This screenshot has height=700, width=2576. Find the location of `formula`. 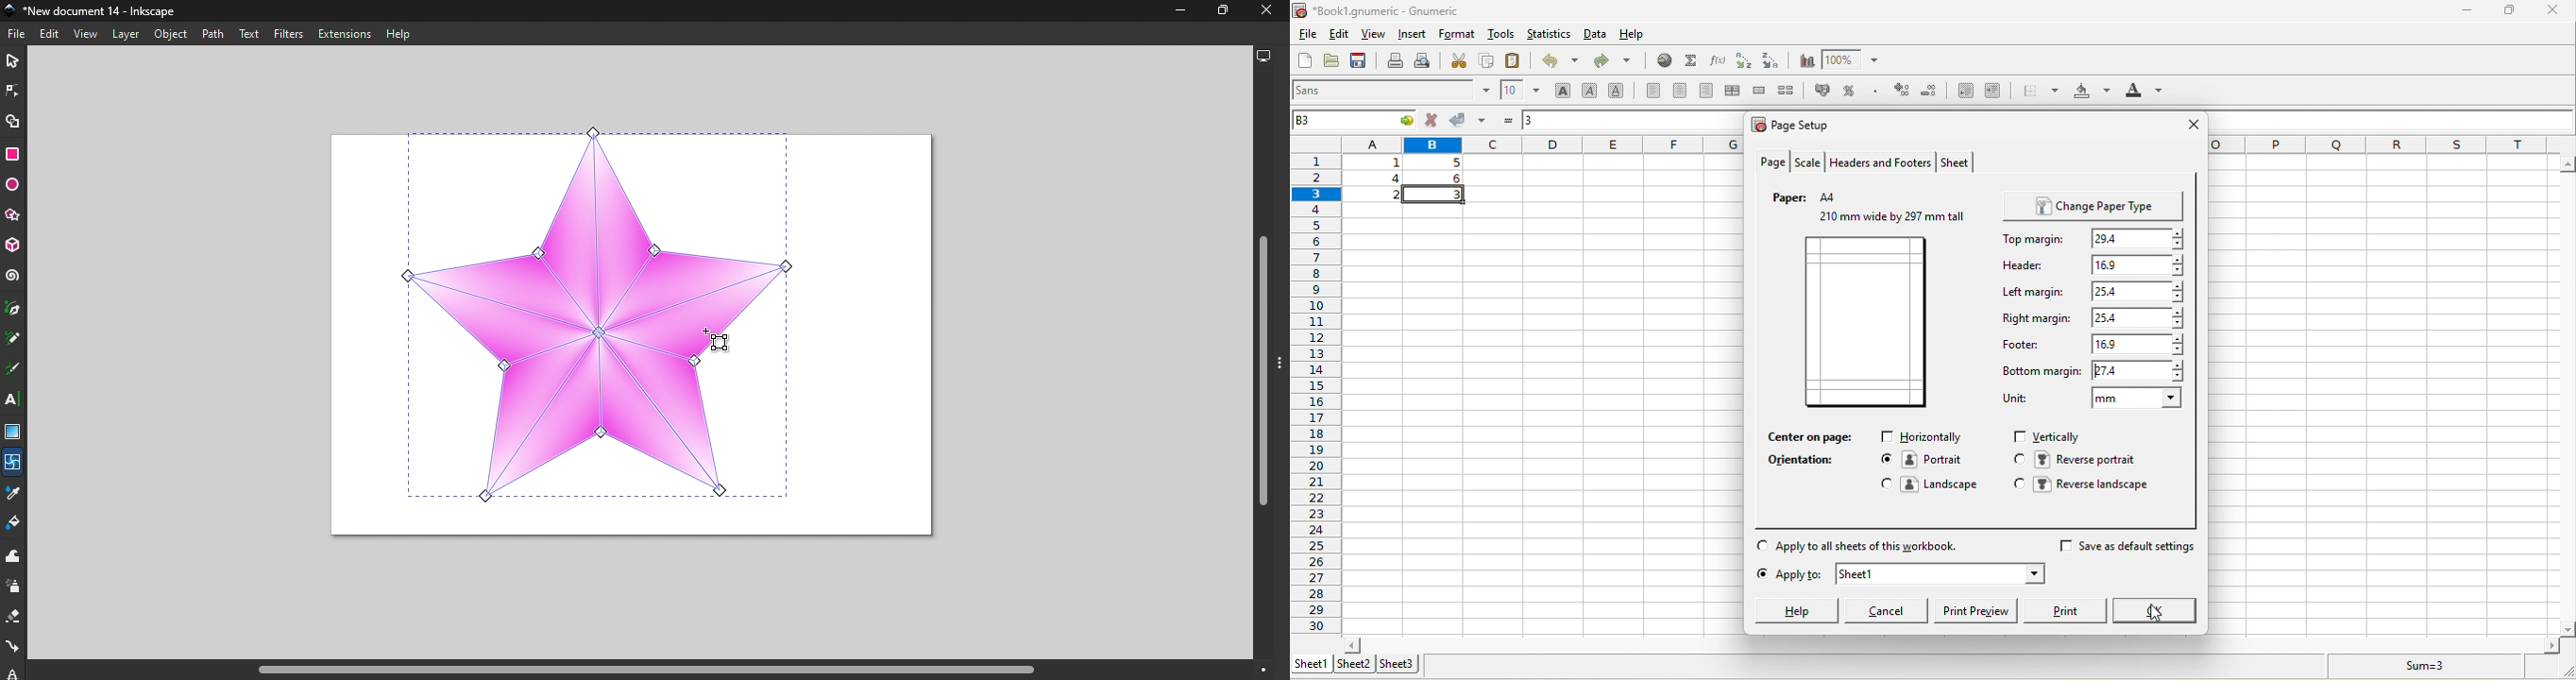

formula is located at coordinates (1506, 120).